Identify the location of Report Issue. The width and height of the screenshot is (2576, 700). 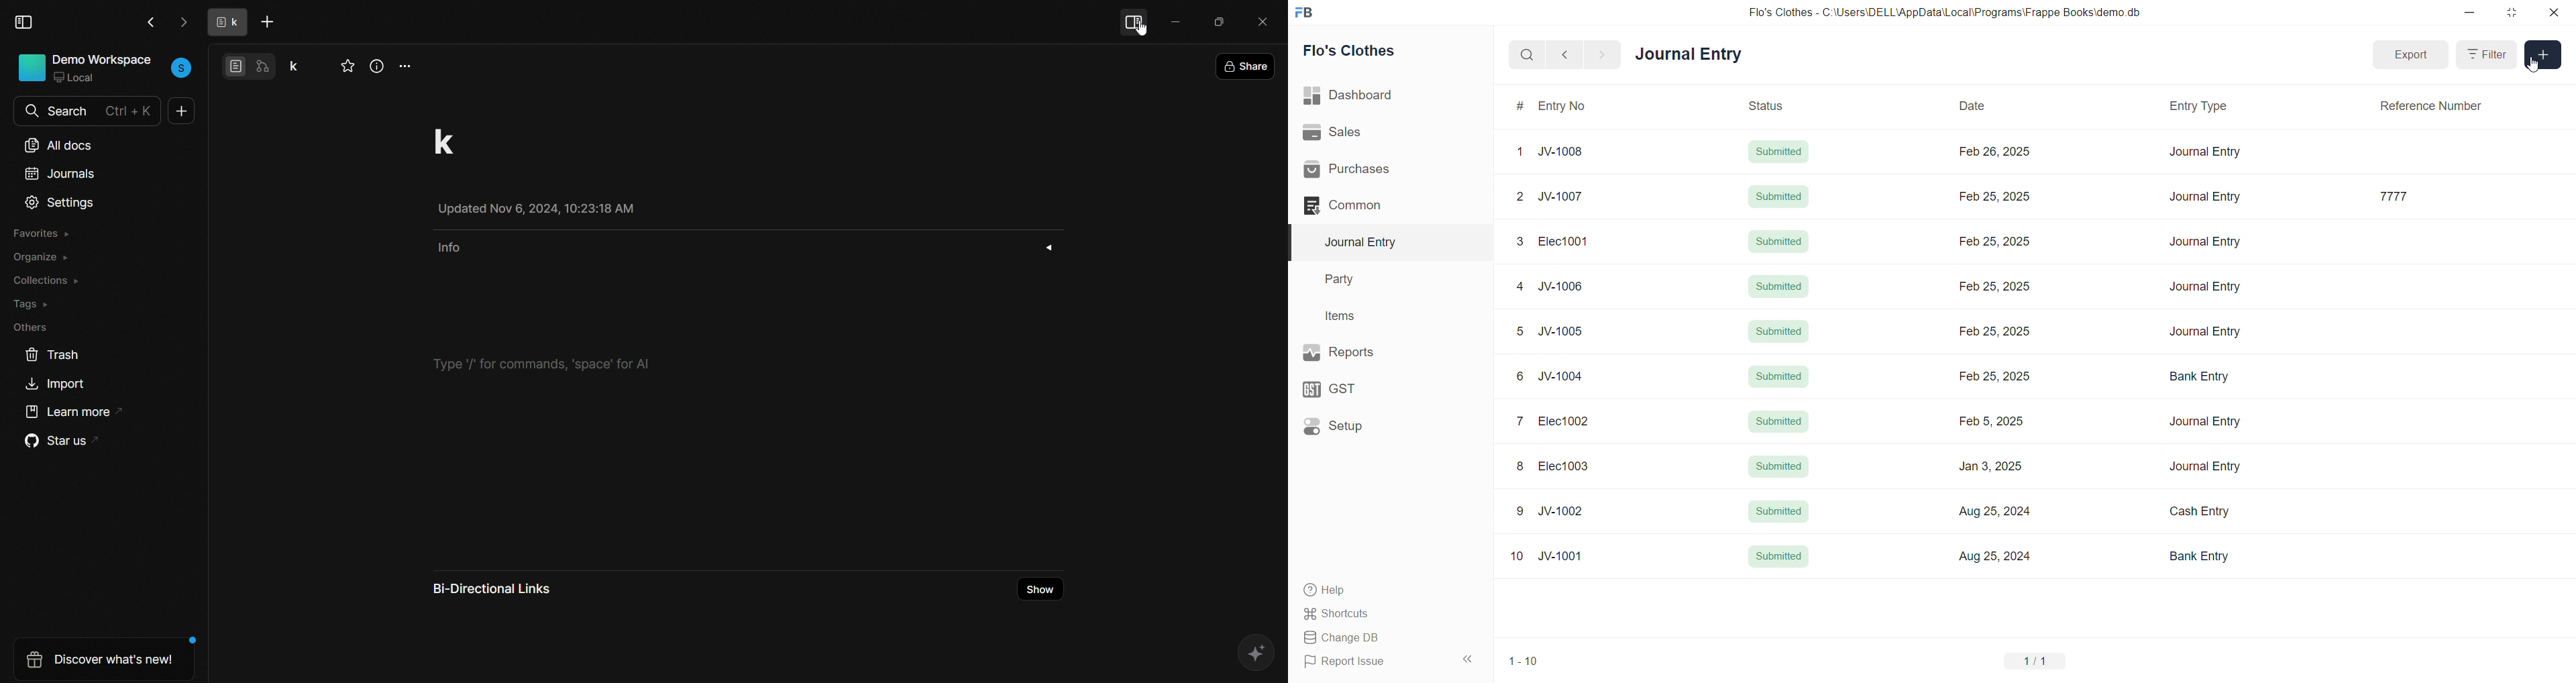
(1368, 664).